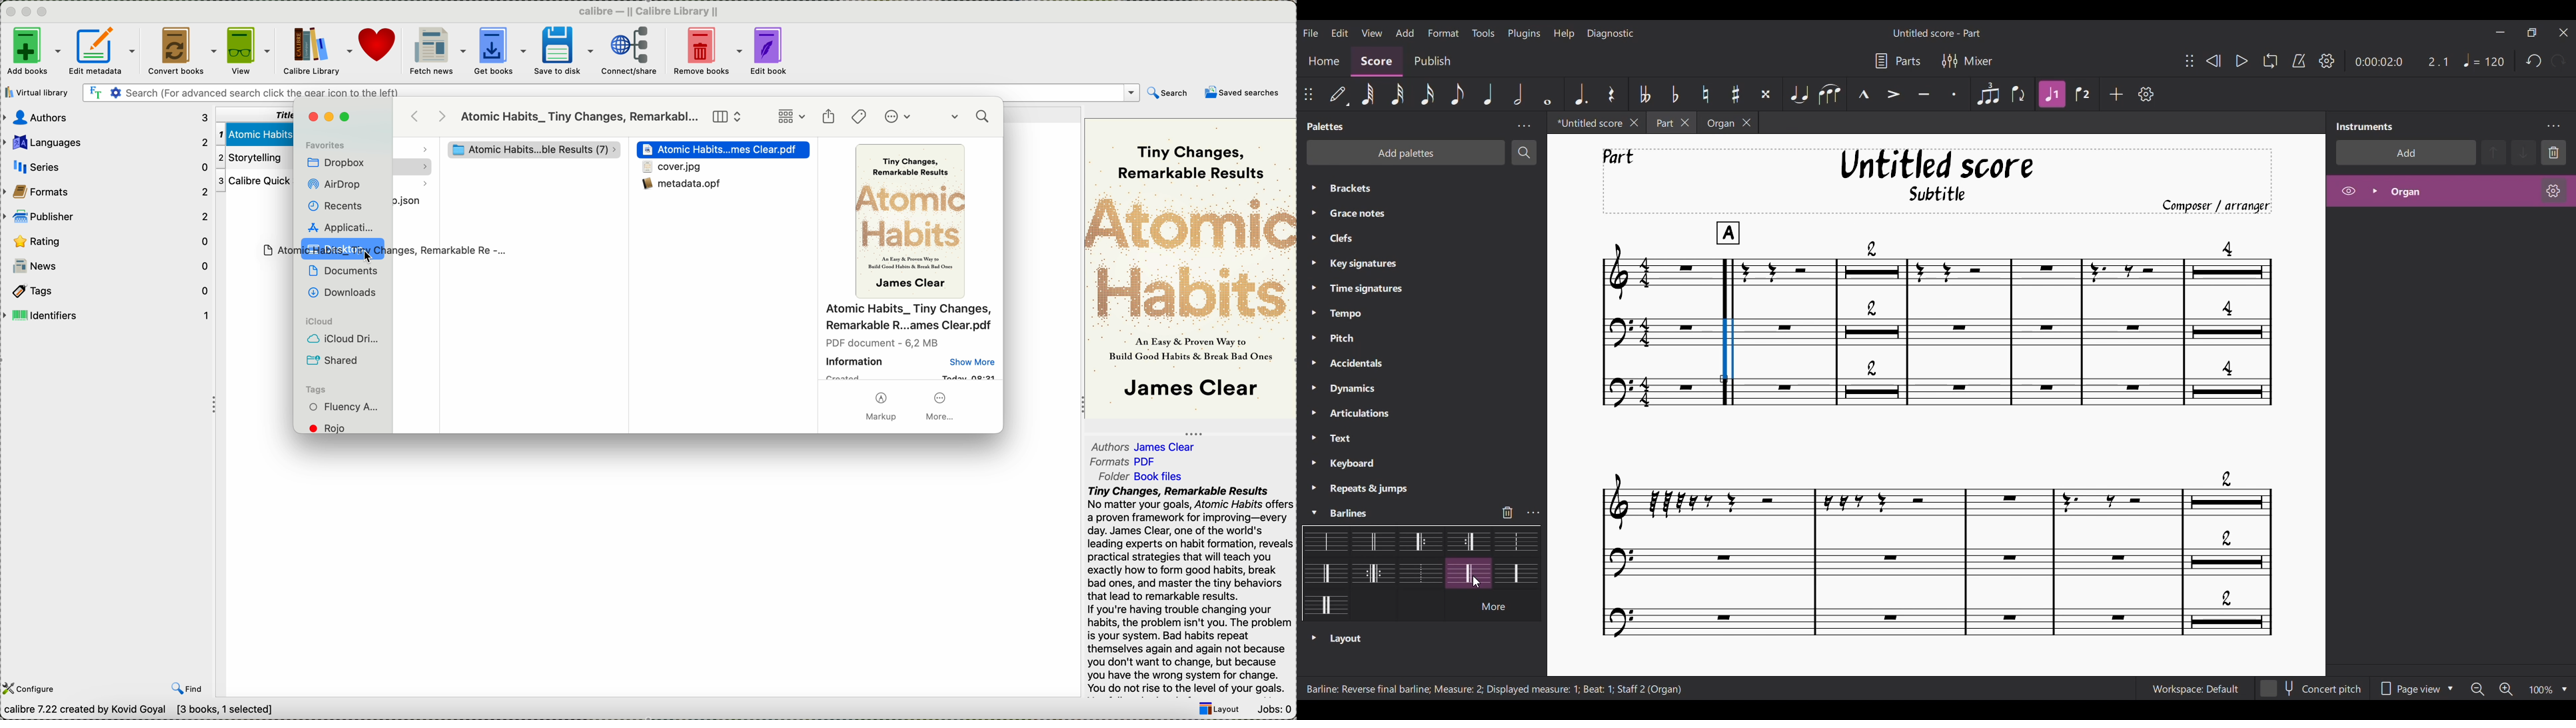 Image resolution: width=2576 pixels, height=728 pixels. Describe the element at coordinates (942, 406) in the screenshot. I see `more` at that location.